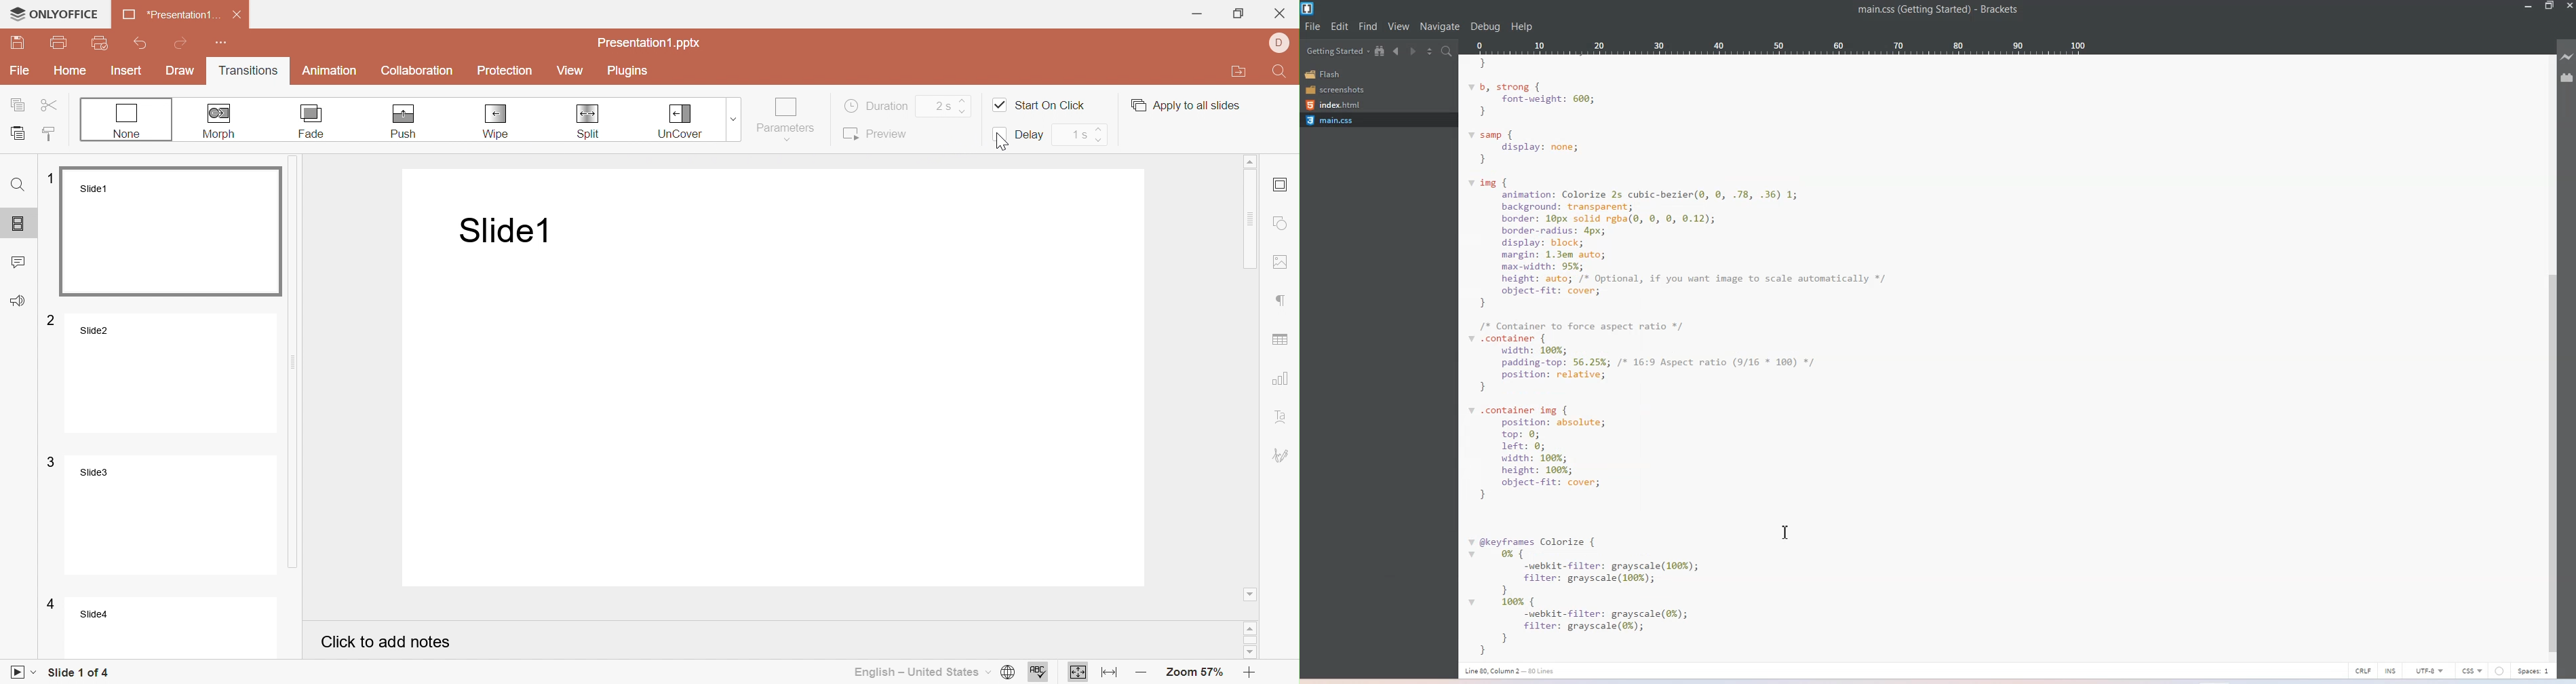 The image size is (2576, 700). Describe the element at coordinates (1339, 104) in the screenshot. I see `Index.html` at that location.